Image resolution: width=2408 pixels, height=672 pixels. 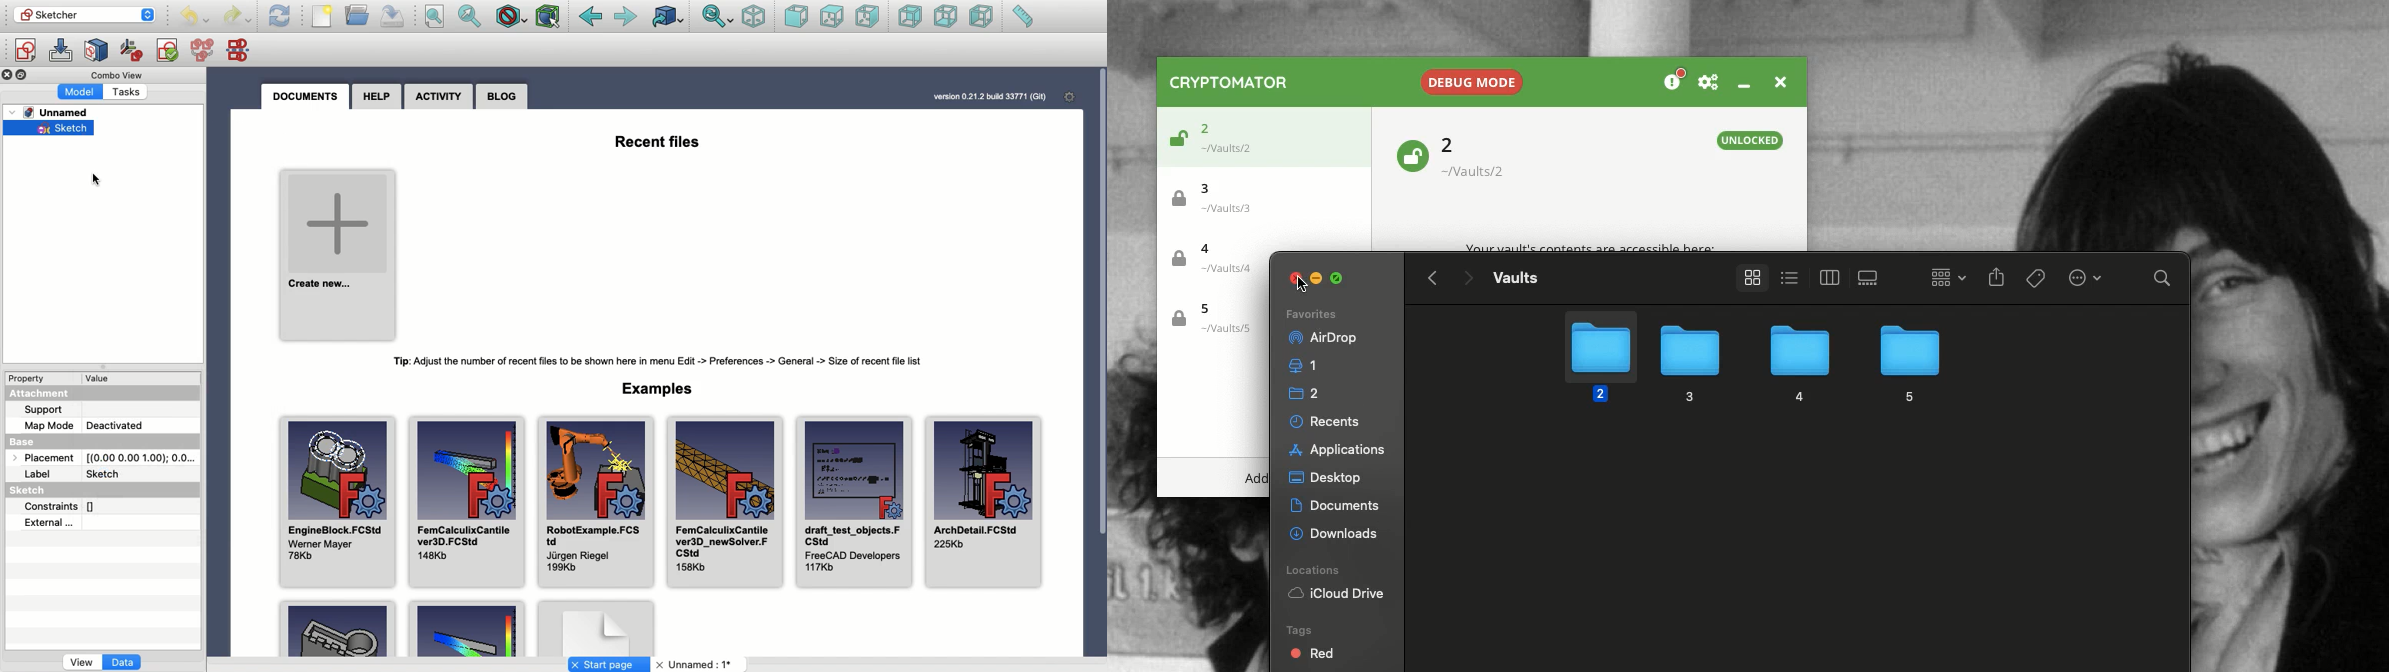 What do you see at coordinates (37, 439) in the screenshot?
I see `Base` at bounding box center [37, 439].